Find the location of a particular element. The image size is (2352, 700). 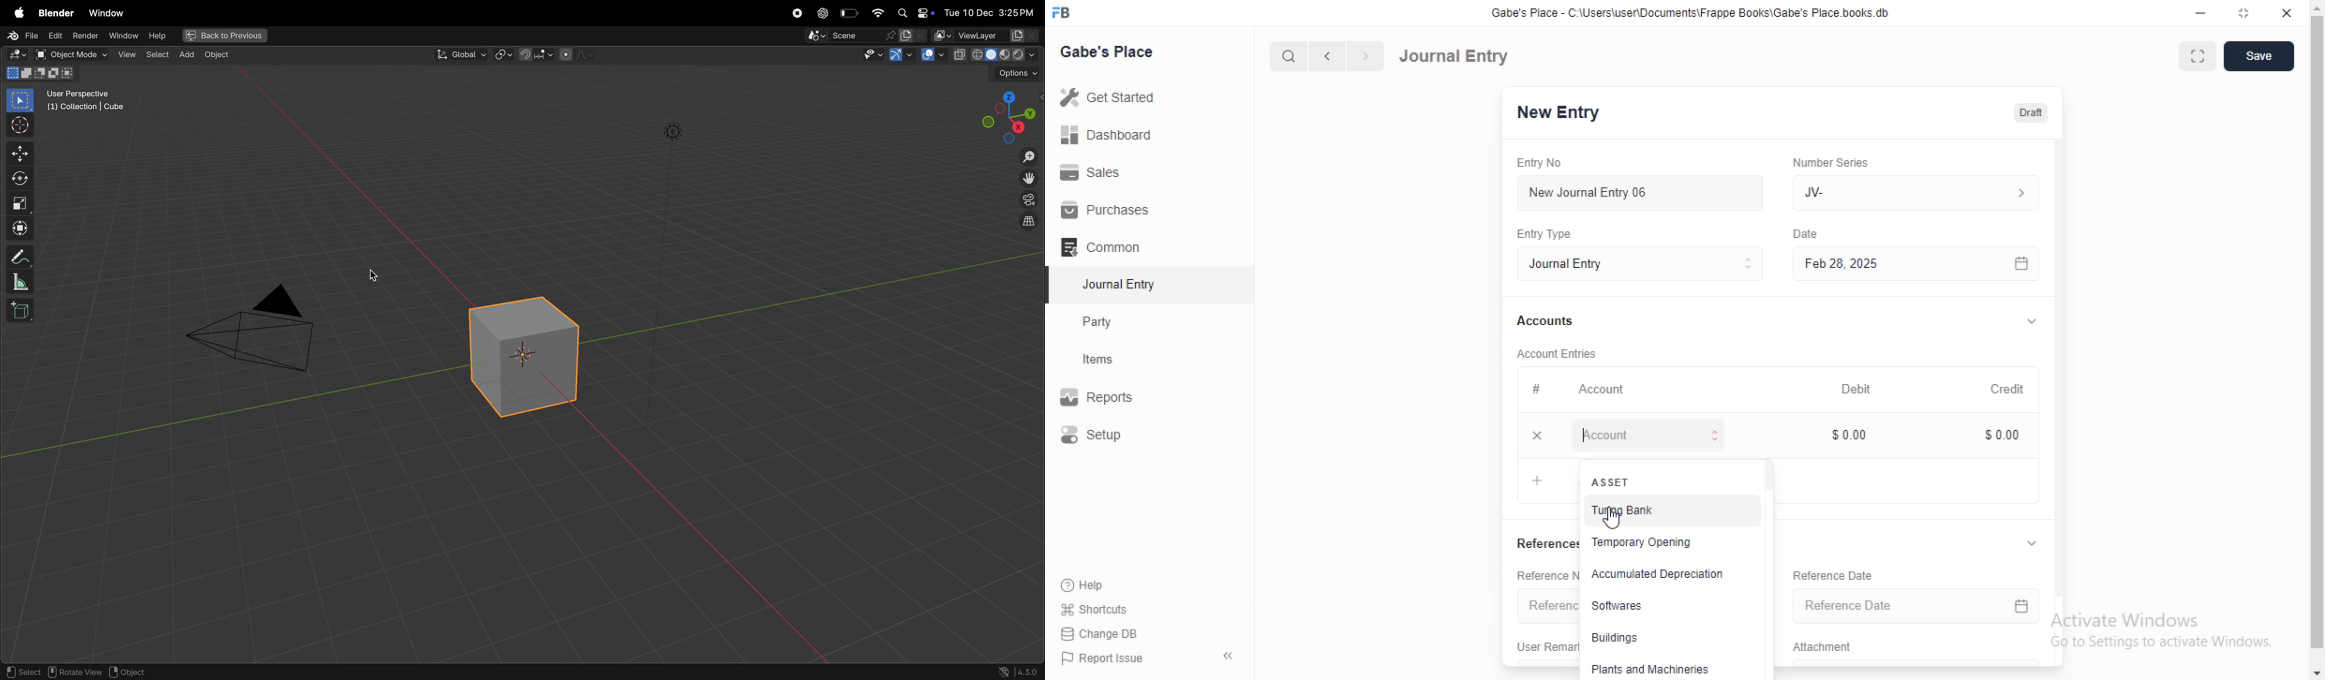

Plants and Machinenes is located at coordinates (1667, 669).